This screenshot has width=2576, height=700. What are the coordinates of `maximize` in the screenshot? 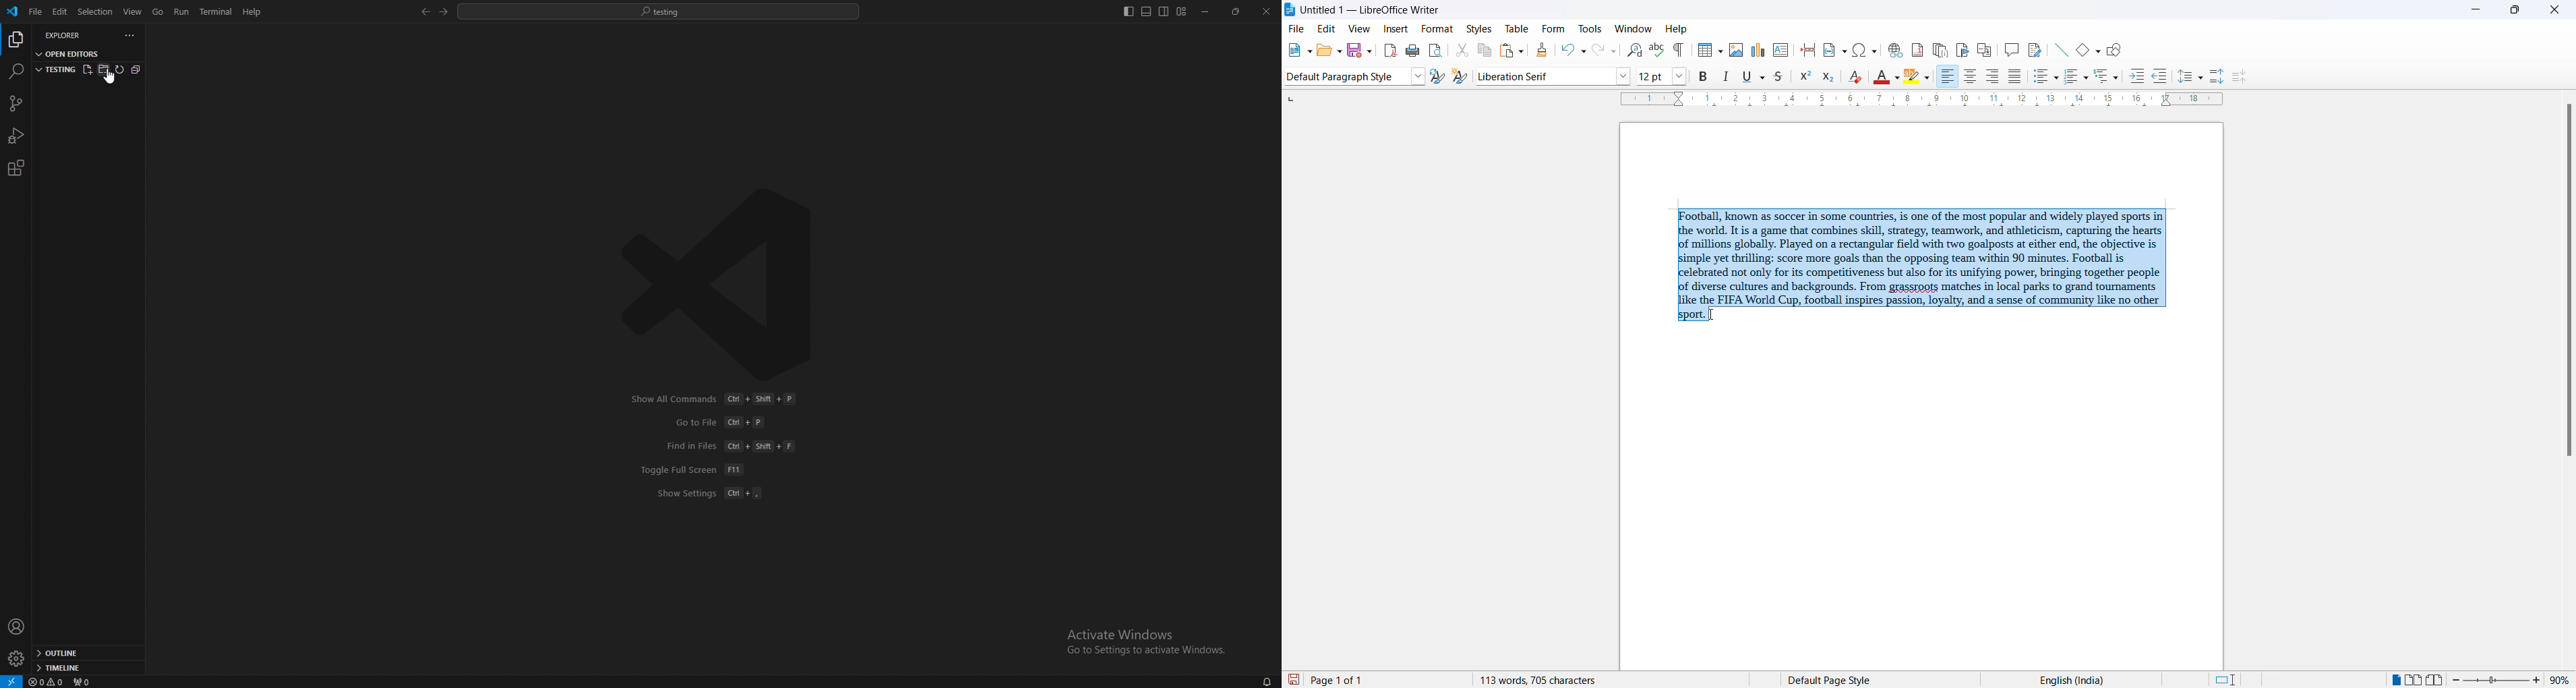 It's located at (2515, 11).